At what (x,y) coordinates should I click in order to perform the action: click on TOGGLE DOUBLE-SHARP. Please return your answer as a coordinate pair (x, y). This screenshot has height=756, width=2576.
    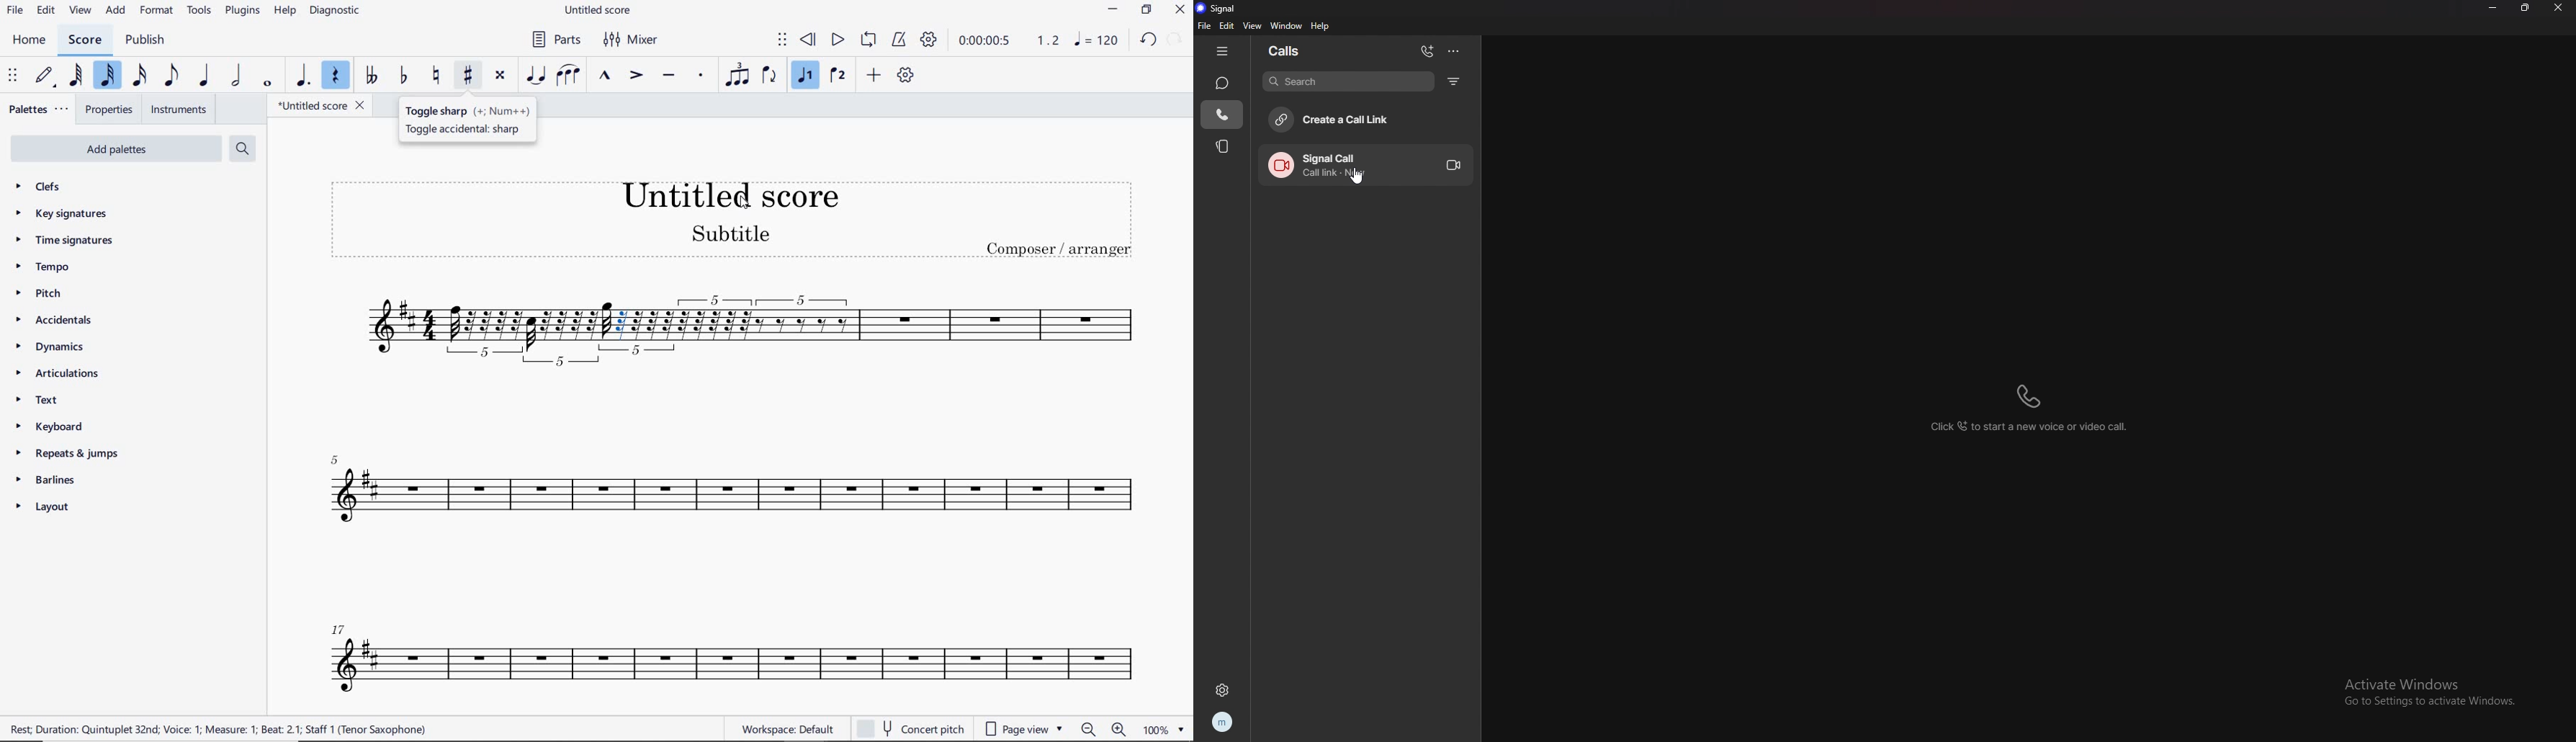
    Looking at the image, I should click on (499, 75).